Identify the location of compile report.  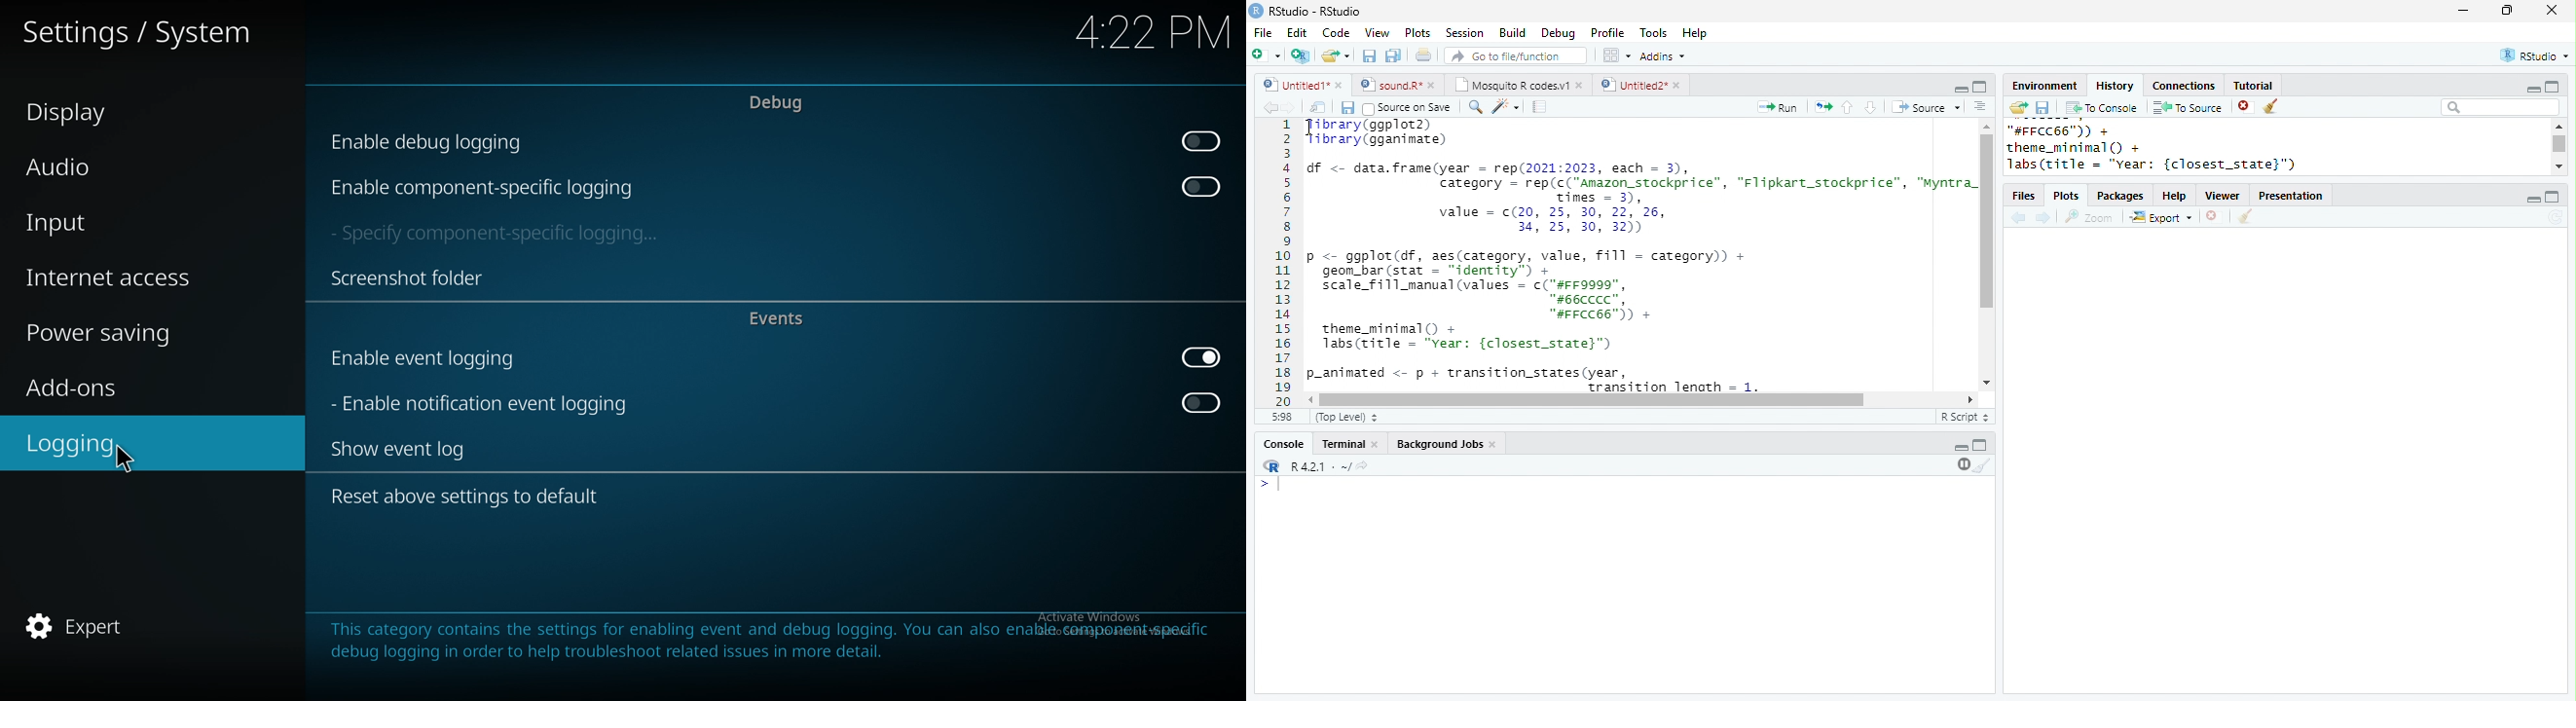
(1540, 108).